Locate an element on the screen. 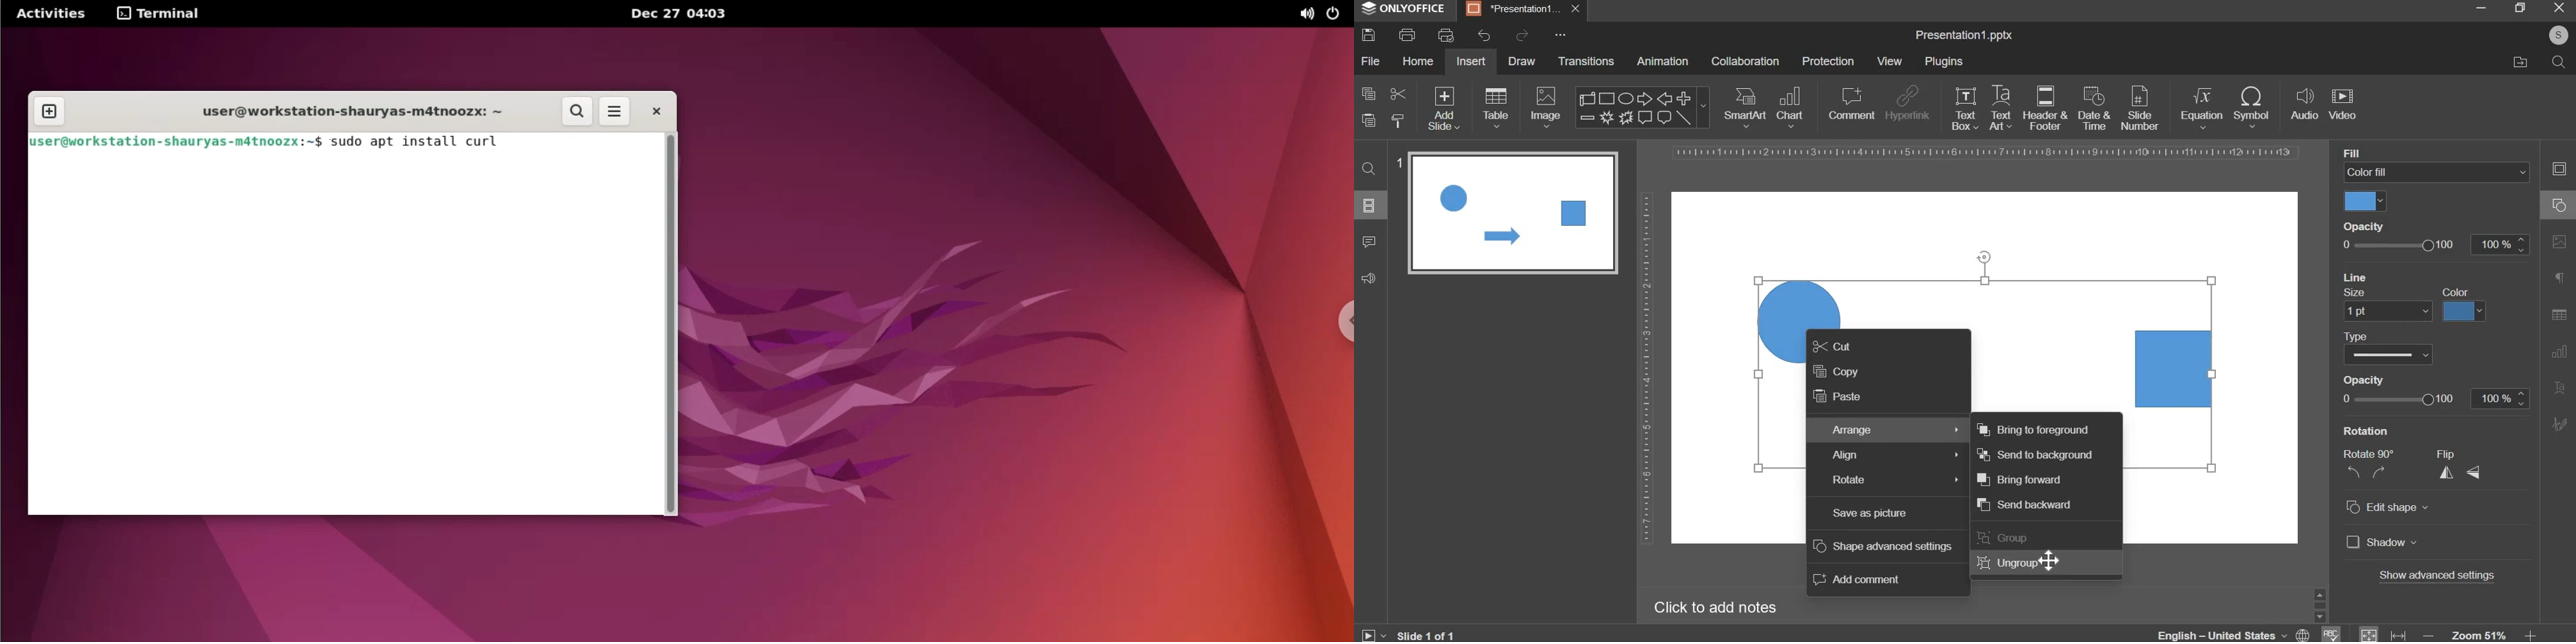 The width and height of the screenshot is (2576, 644). slide setting is located at coordinates (2558, 168).